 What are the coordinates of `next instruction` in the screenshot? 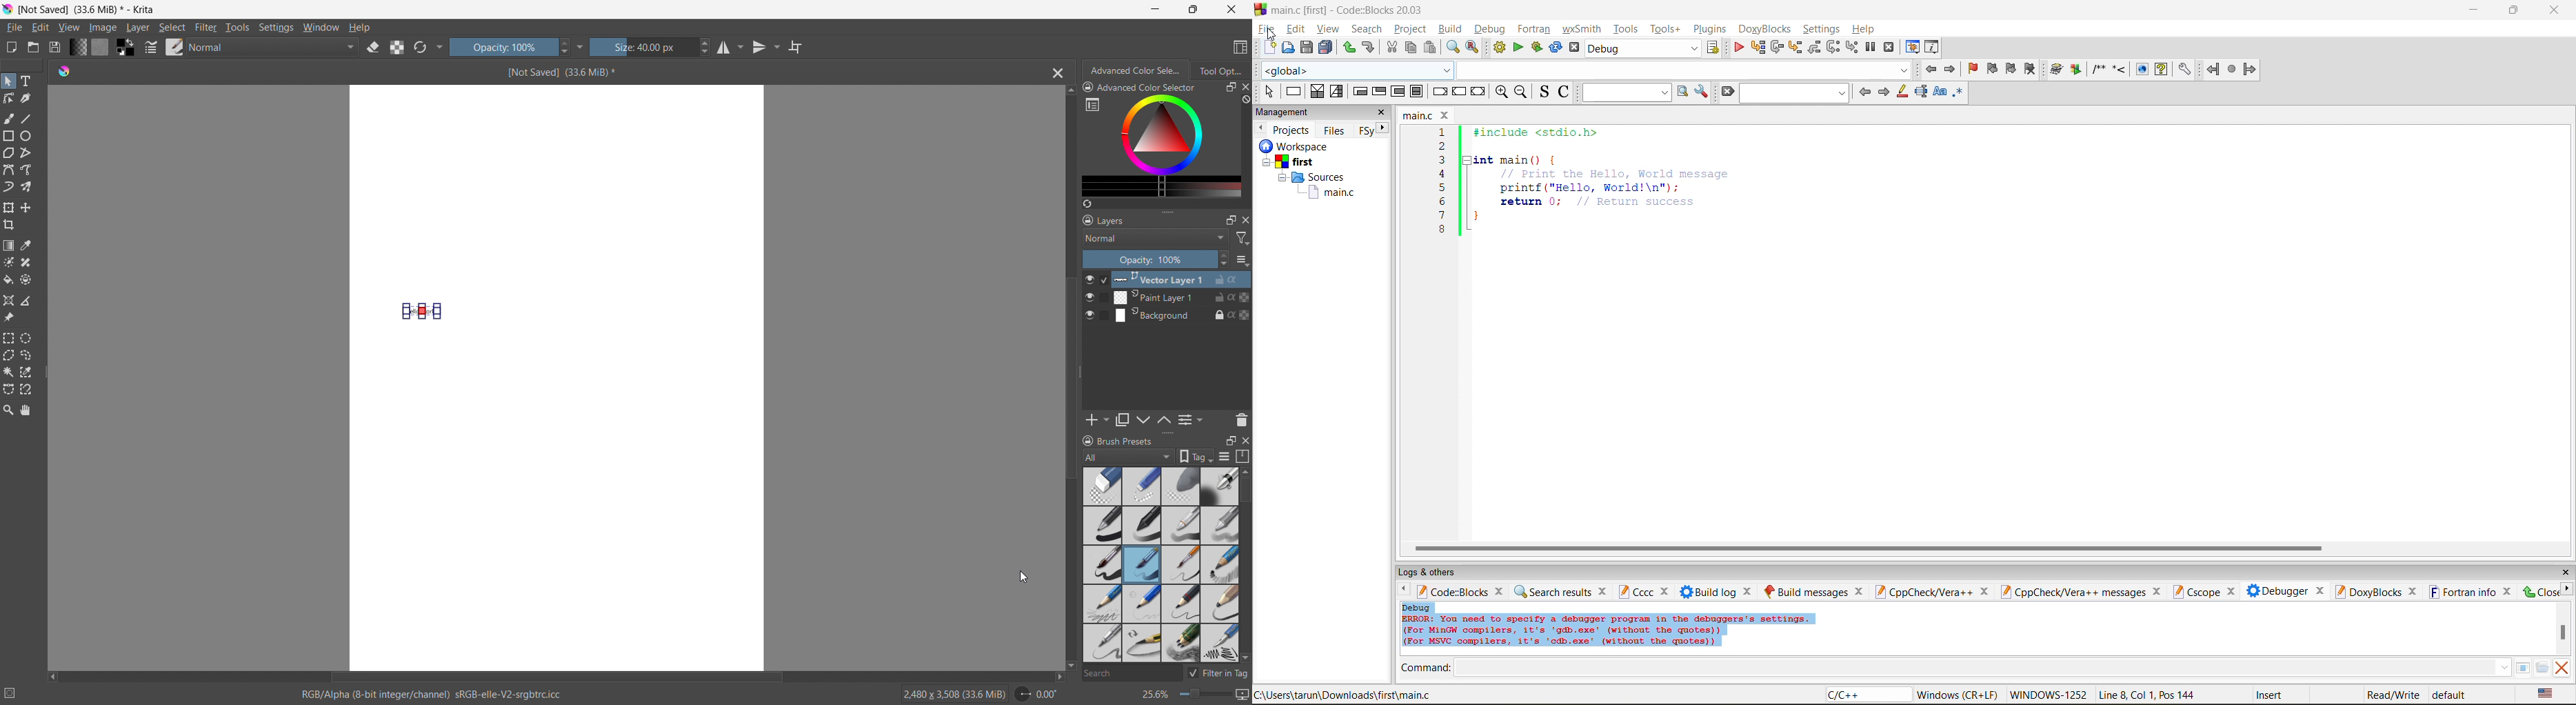 It's located at (1833, 47).